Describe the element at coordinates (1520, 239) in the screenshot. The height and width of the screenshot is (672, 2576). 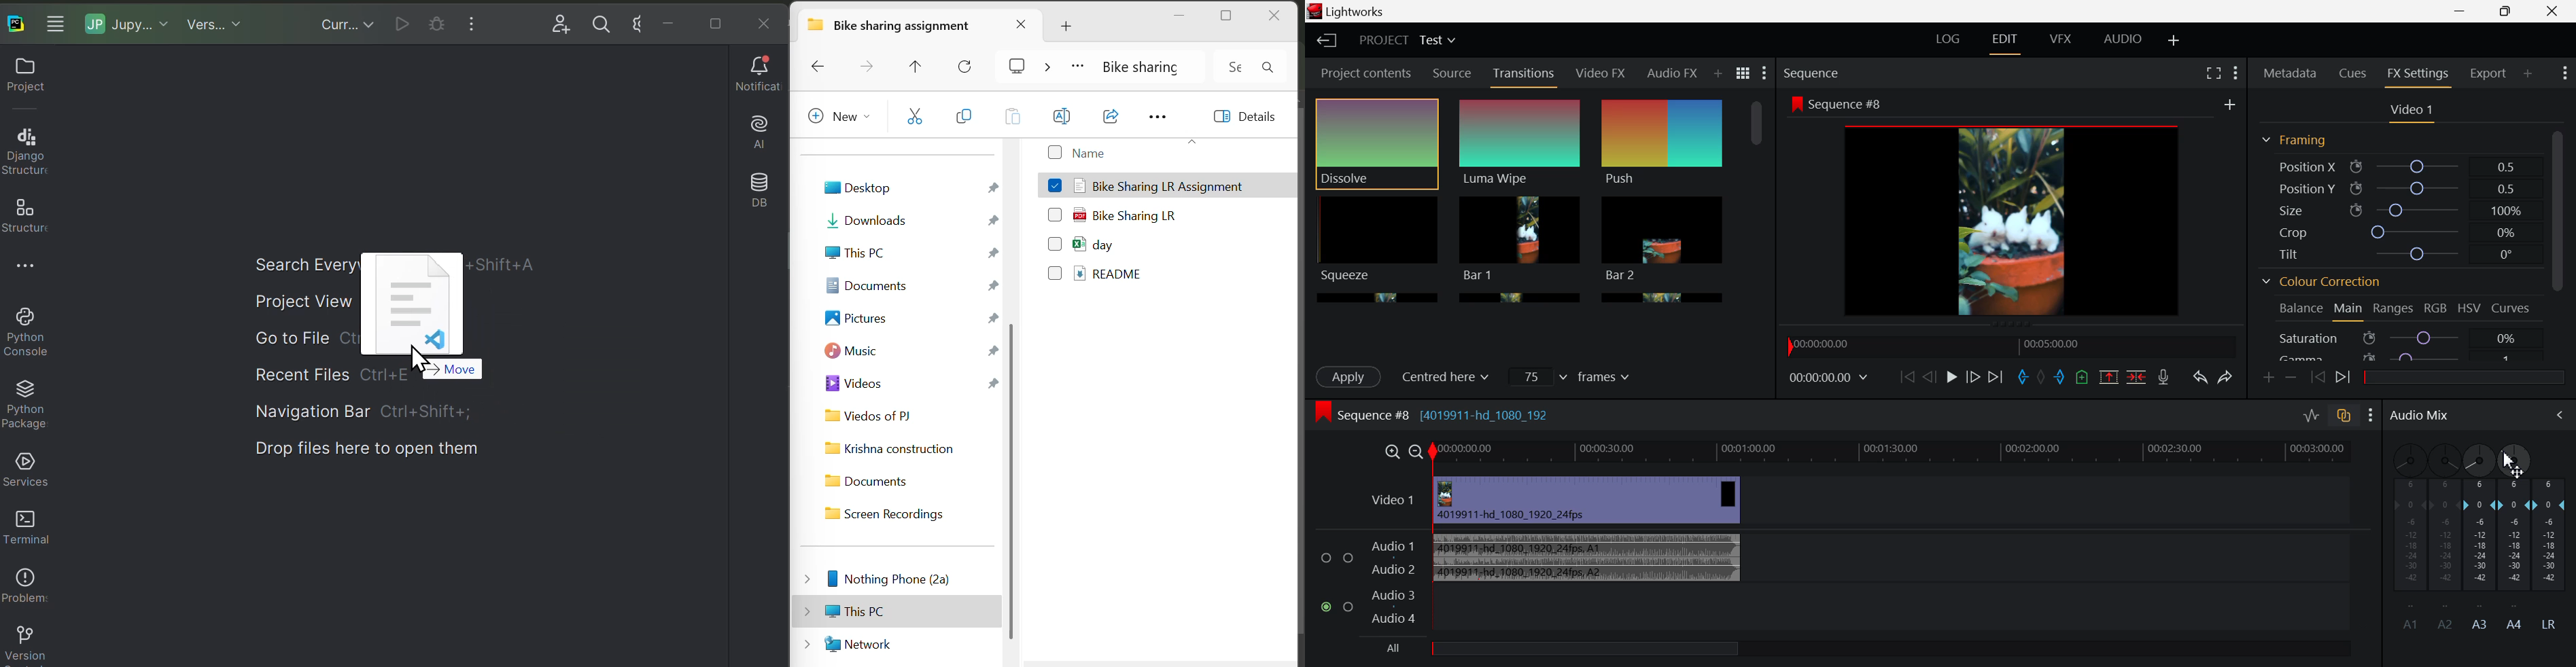
I see `Bar 1` at that location.